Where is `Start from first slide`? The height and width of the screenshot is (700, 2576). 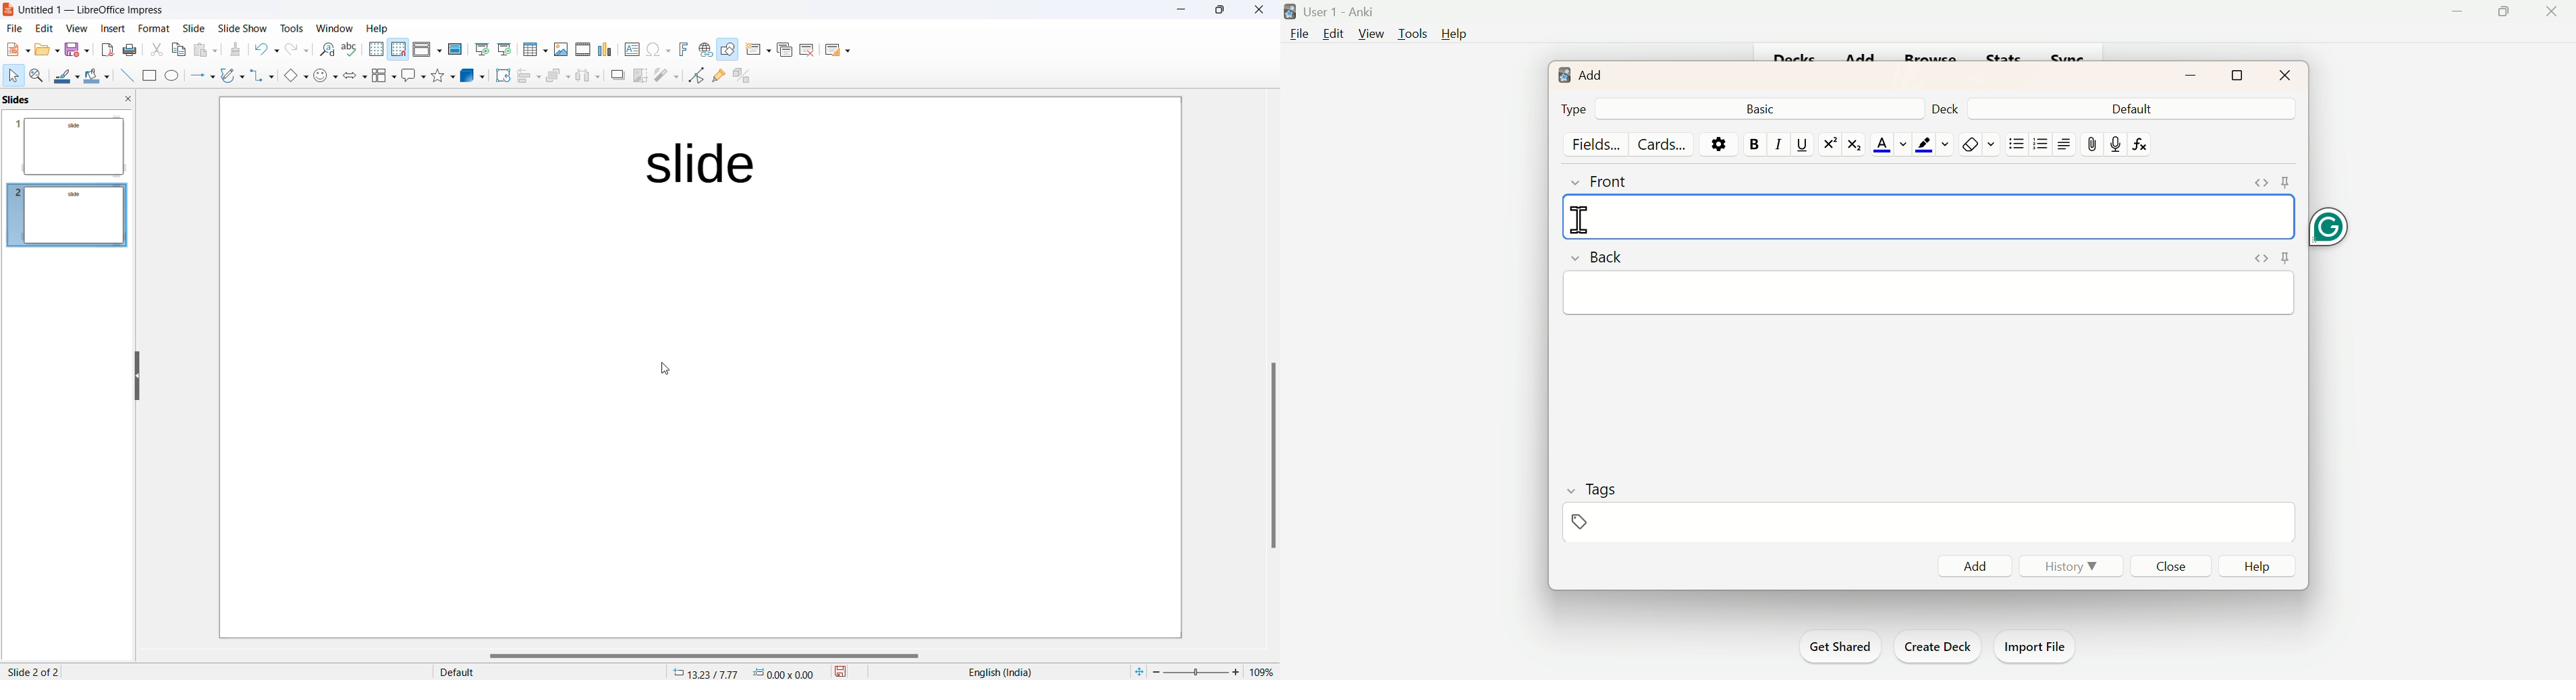 Start from first slide is located at coordinates (482, 50).